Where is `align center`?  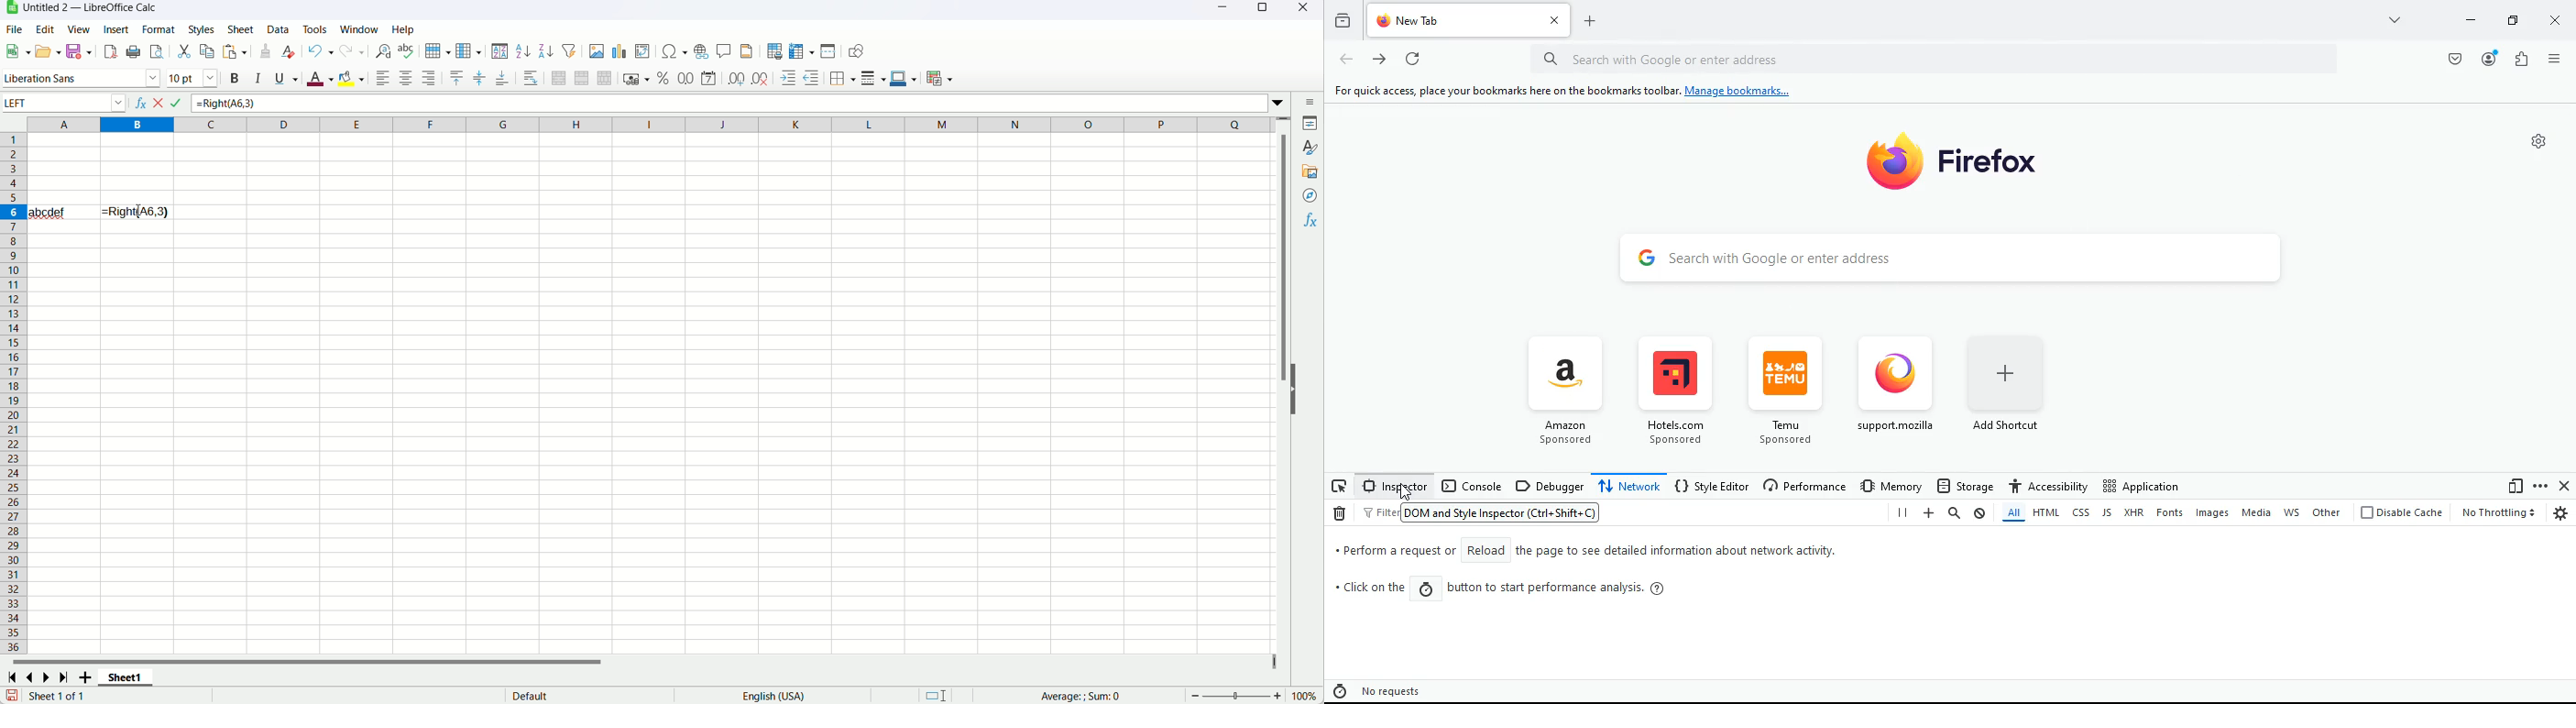 align center is located at coordinates (406, 77).